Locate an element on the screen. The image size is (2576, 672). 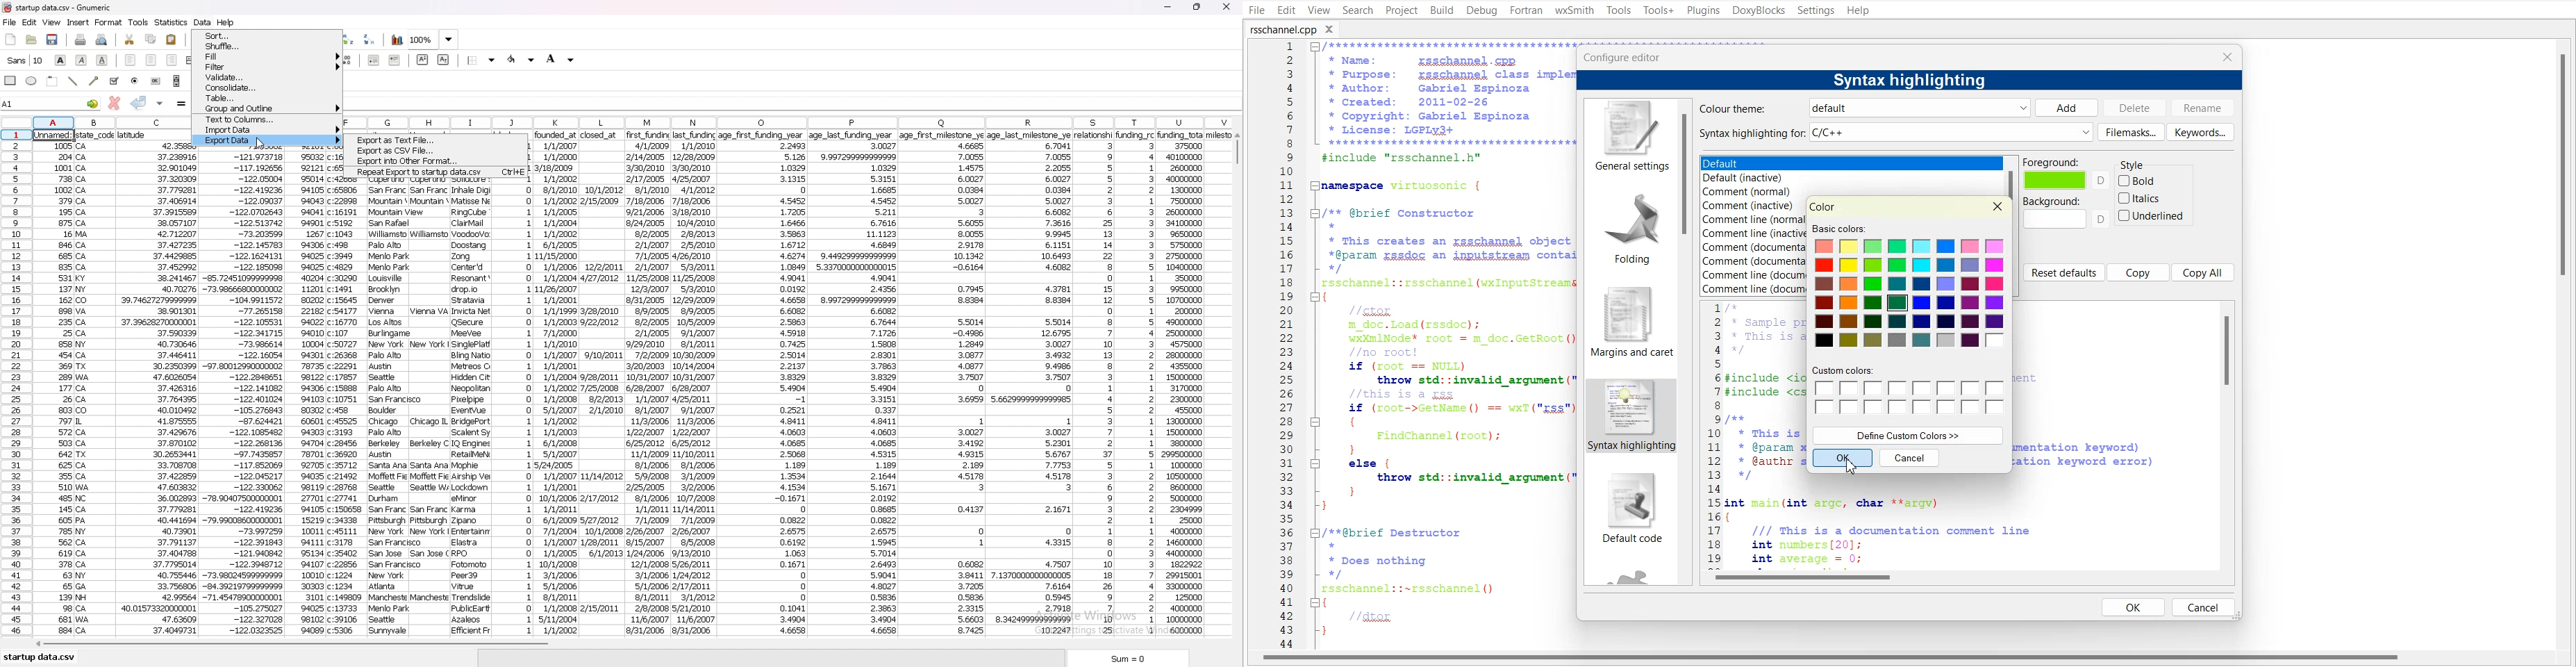
data is located at coordinates (306, 395).